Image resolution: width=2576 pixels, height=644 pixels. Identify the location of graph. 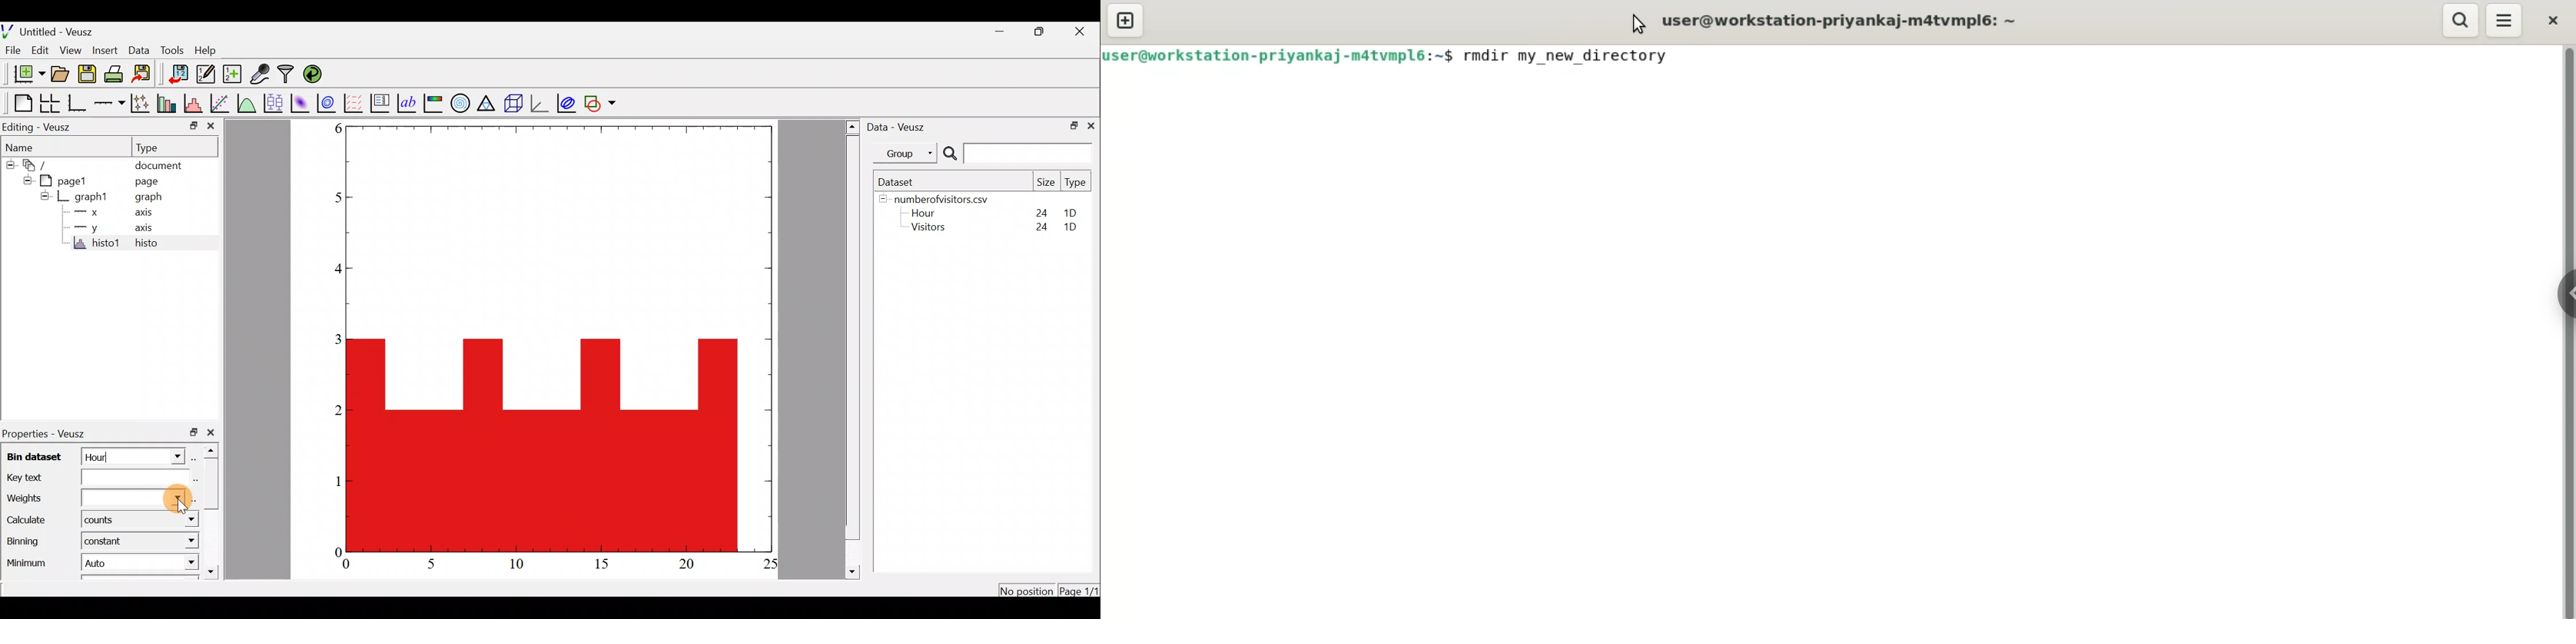
(153, 198).